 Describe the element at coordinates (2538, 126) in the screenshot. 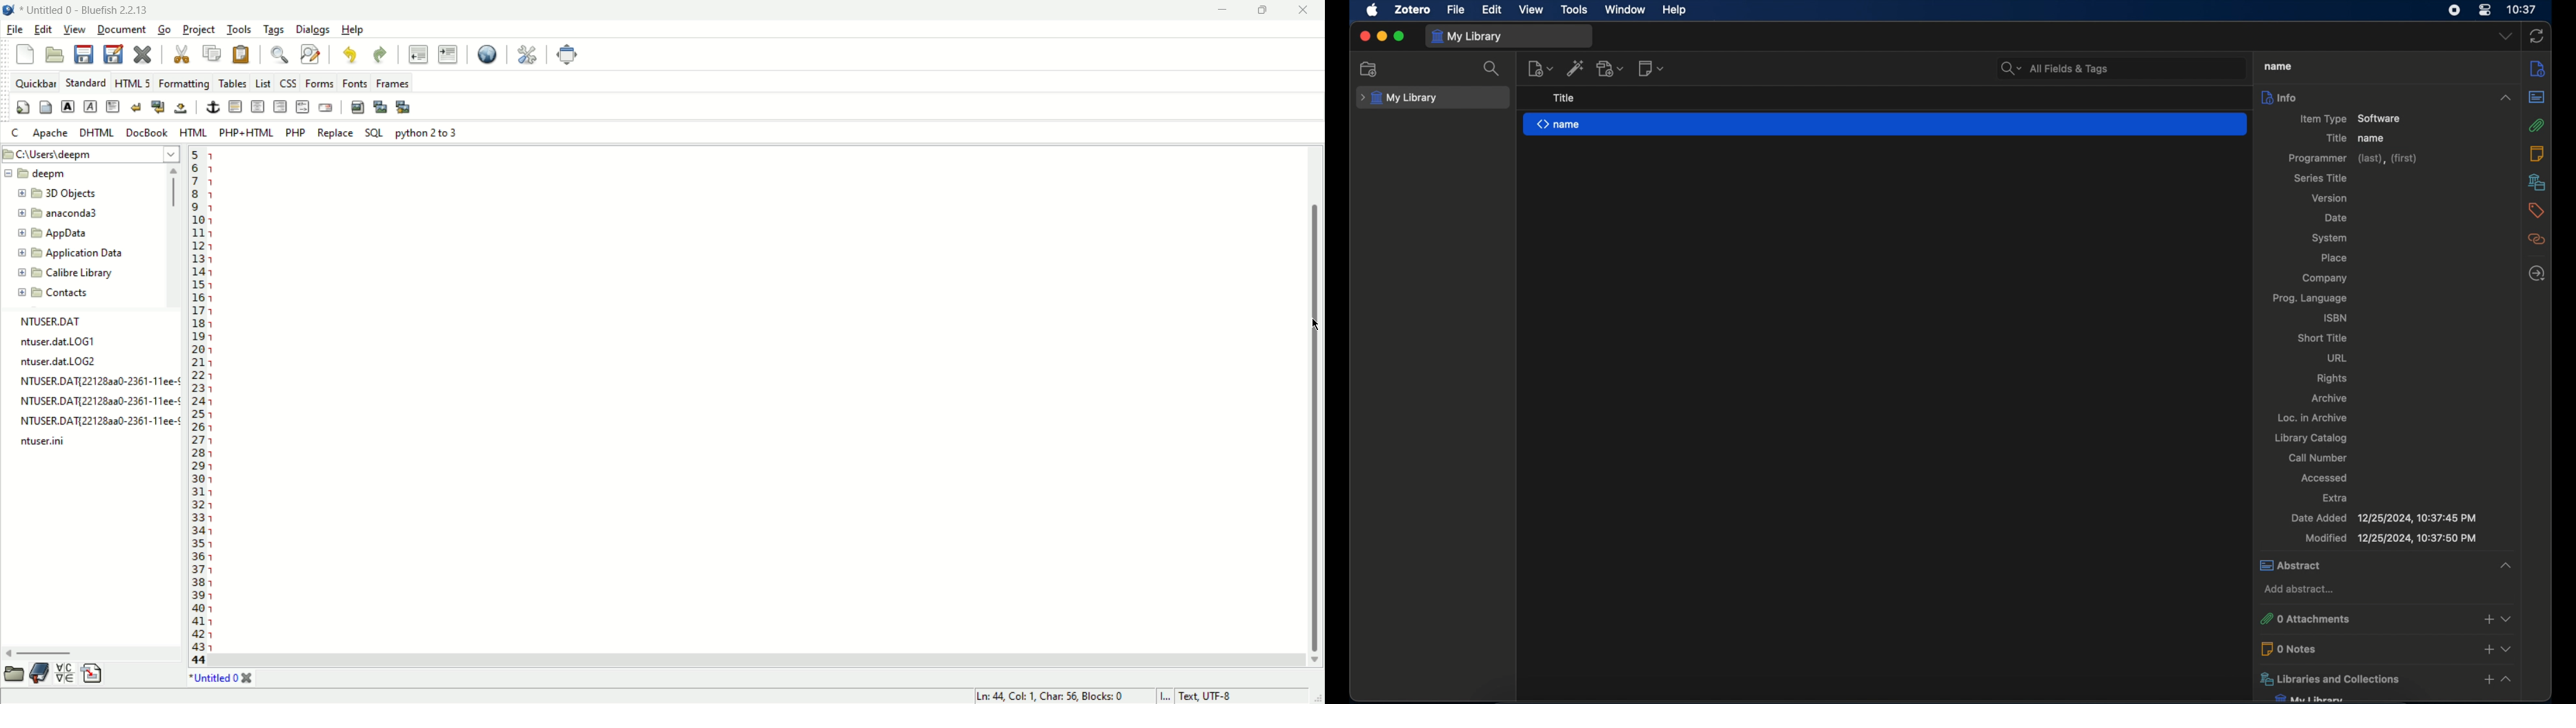

I see `attachments` at that location.